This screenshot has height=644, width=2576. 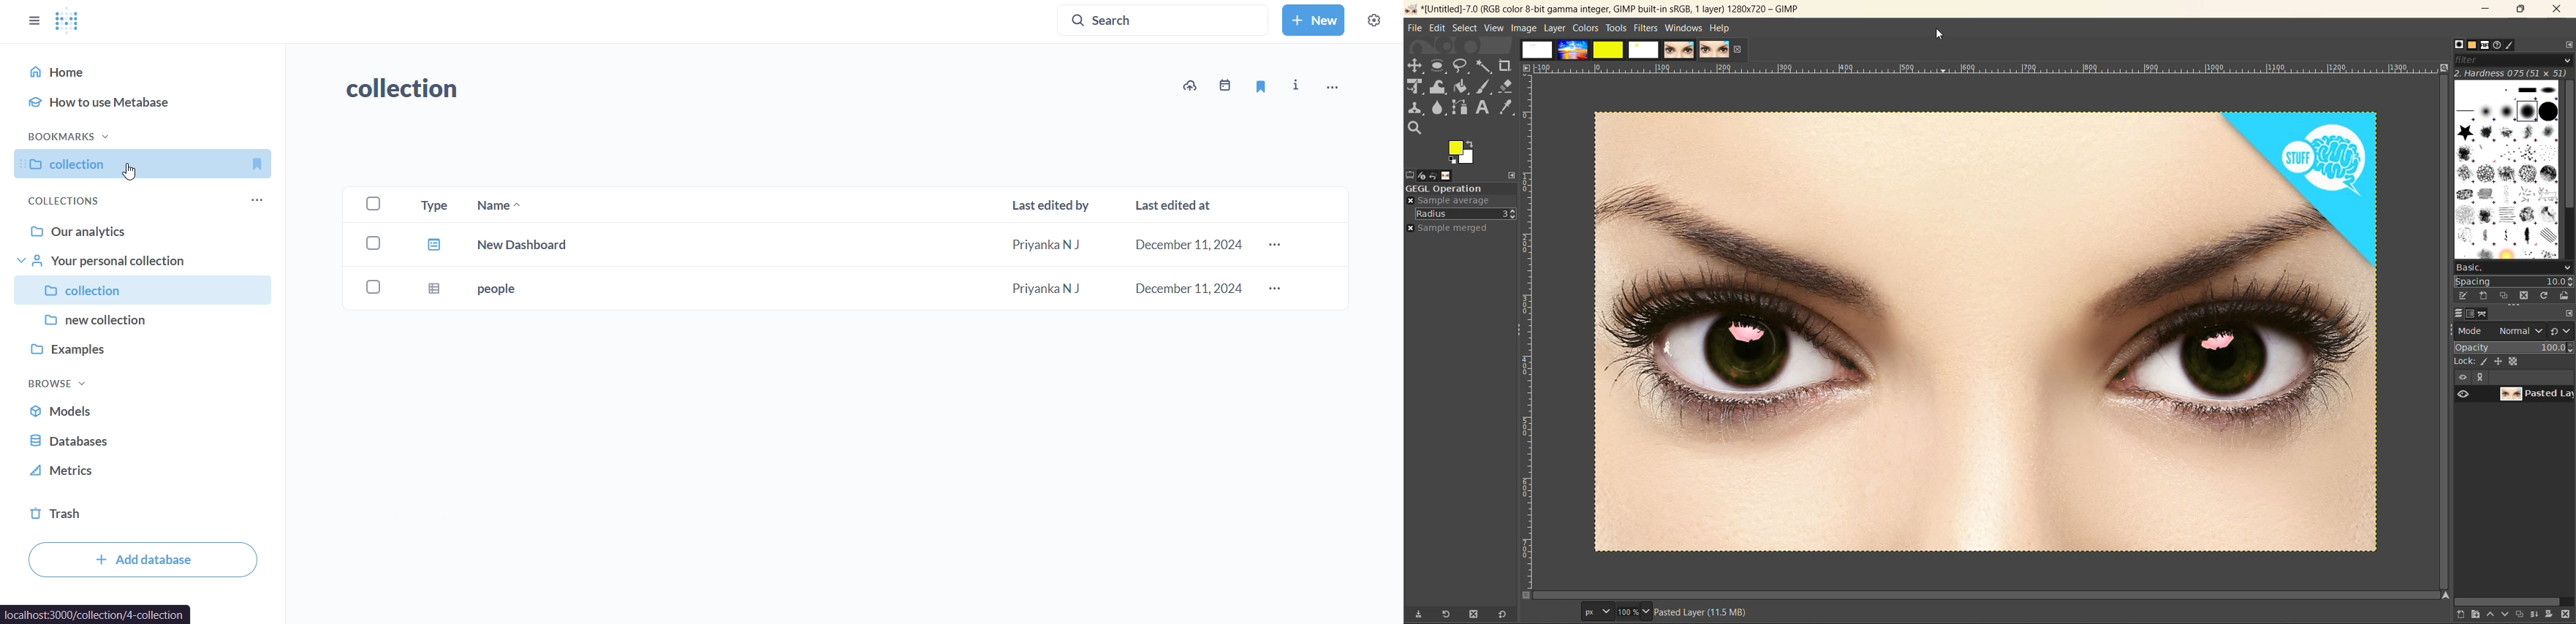 I want to click on close/show sidebars, so click(x=31, y=20).